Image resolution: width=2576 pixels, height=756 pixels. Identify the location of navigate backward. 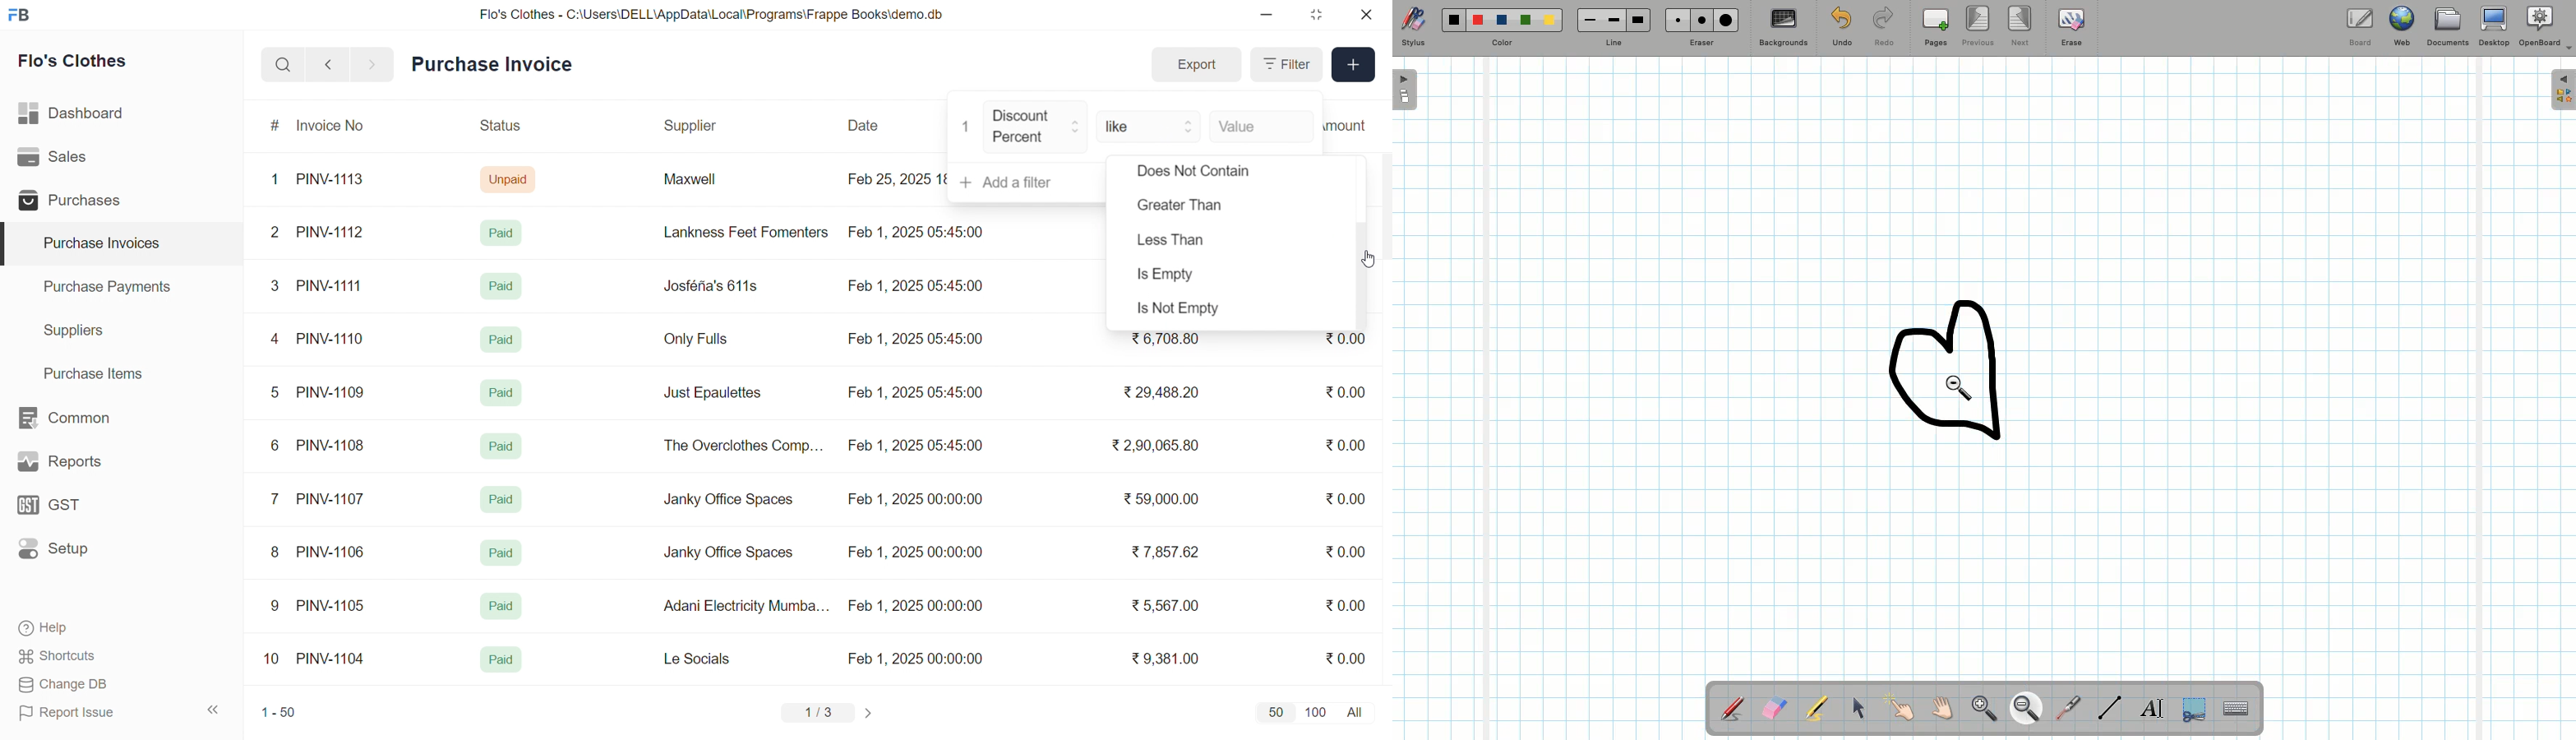
(328, 64).